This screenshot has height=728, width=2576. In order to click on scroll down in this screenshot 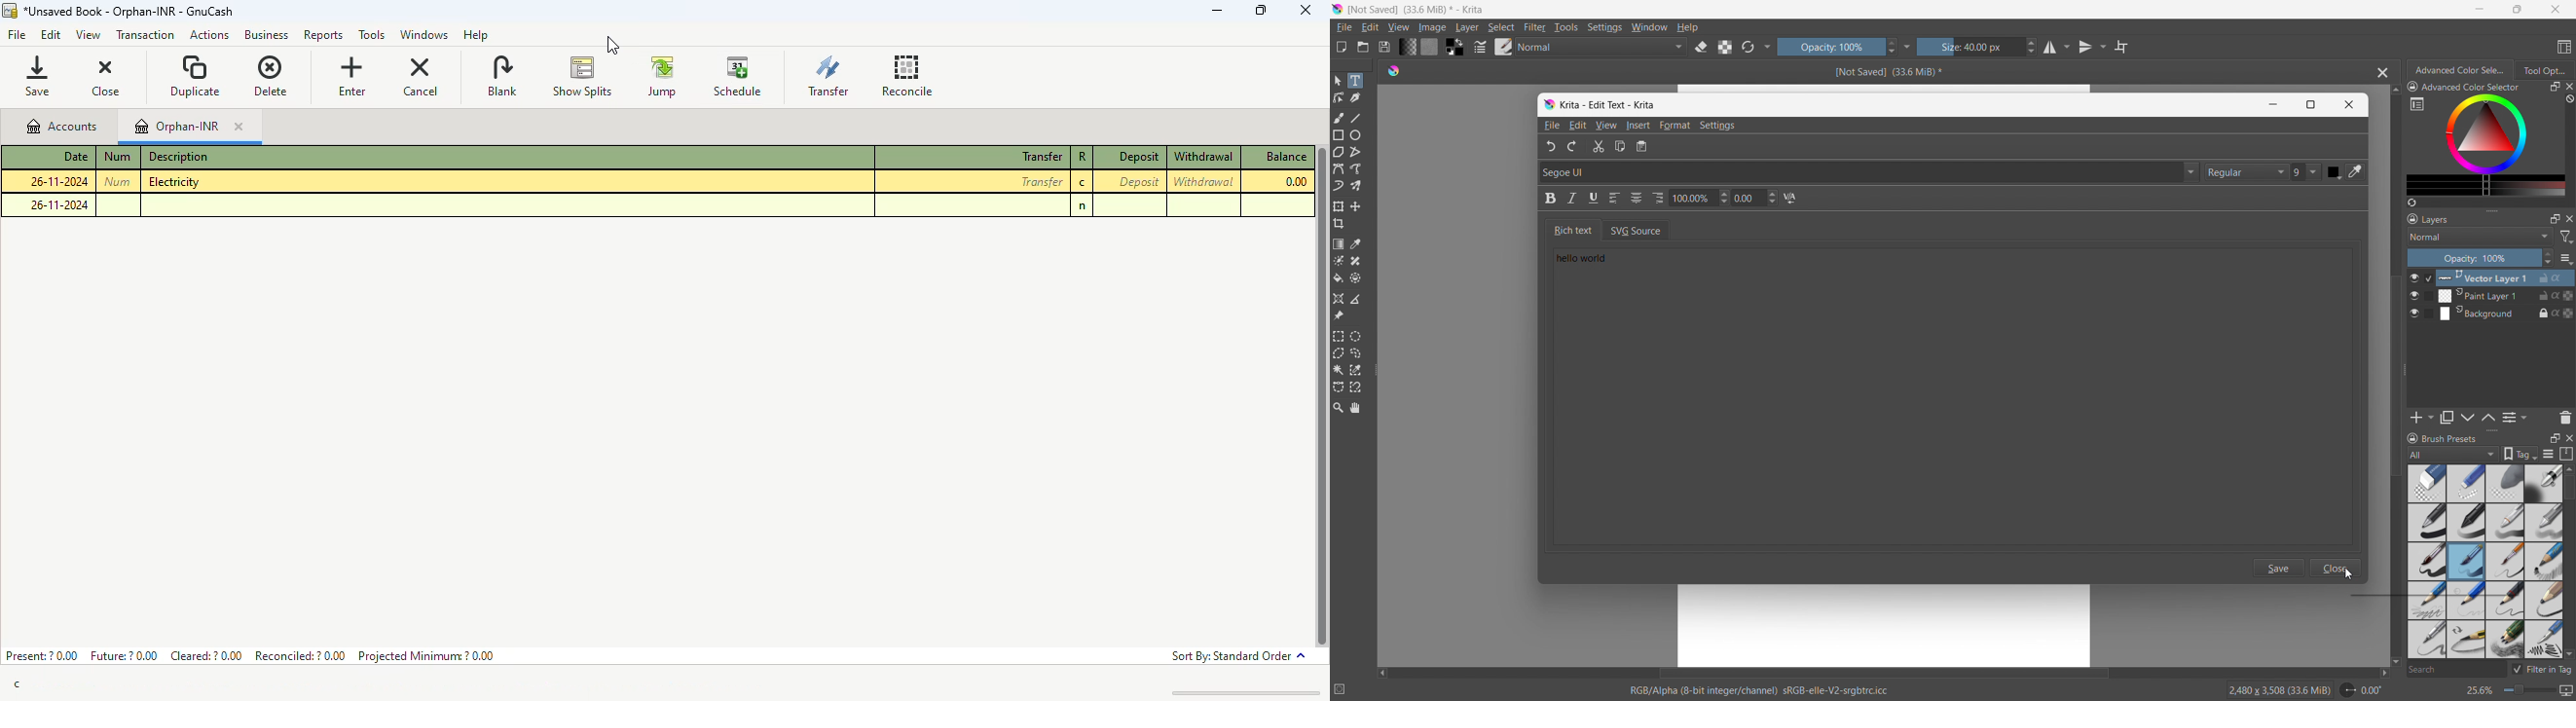, I will do `click(2568, 654)`.